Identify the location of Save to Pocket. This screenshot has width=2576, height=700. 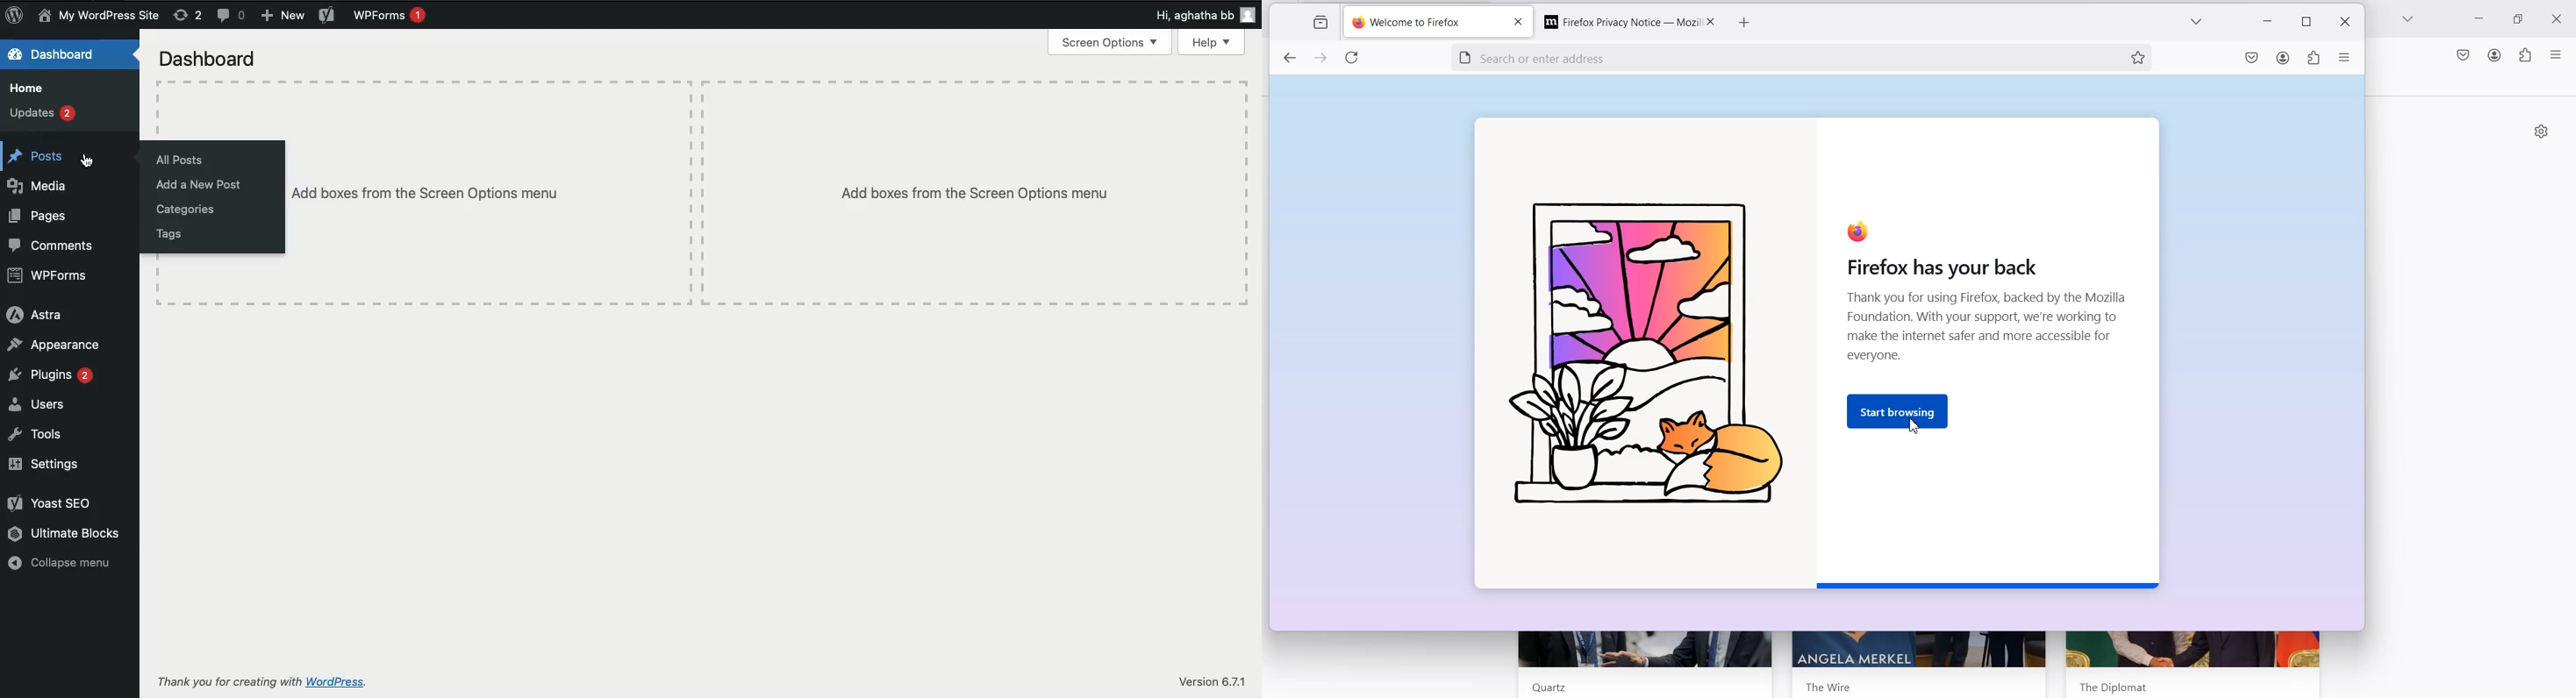
(2462, 55).